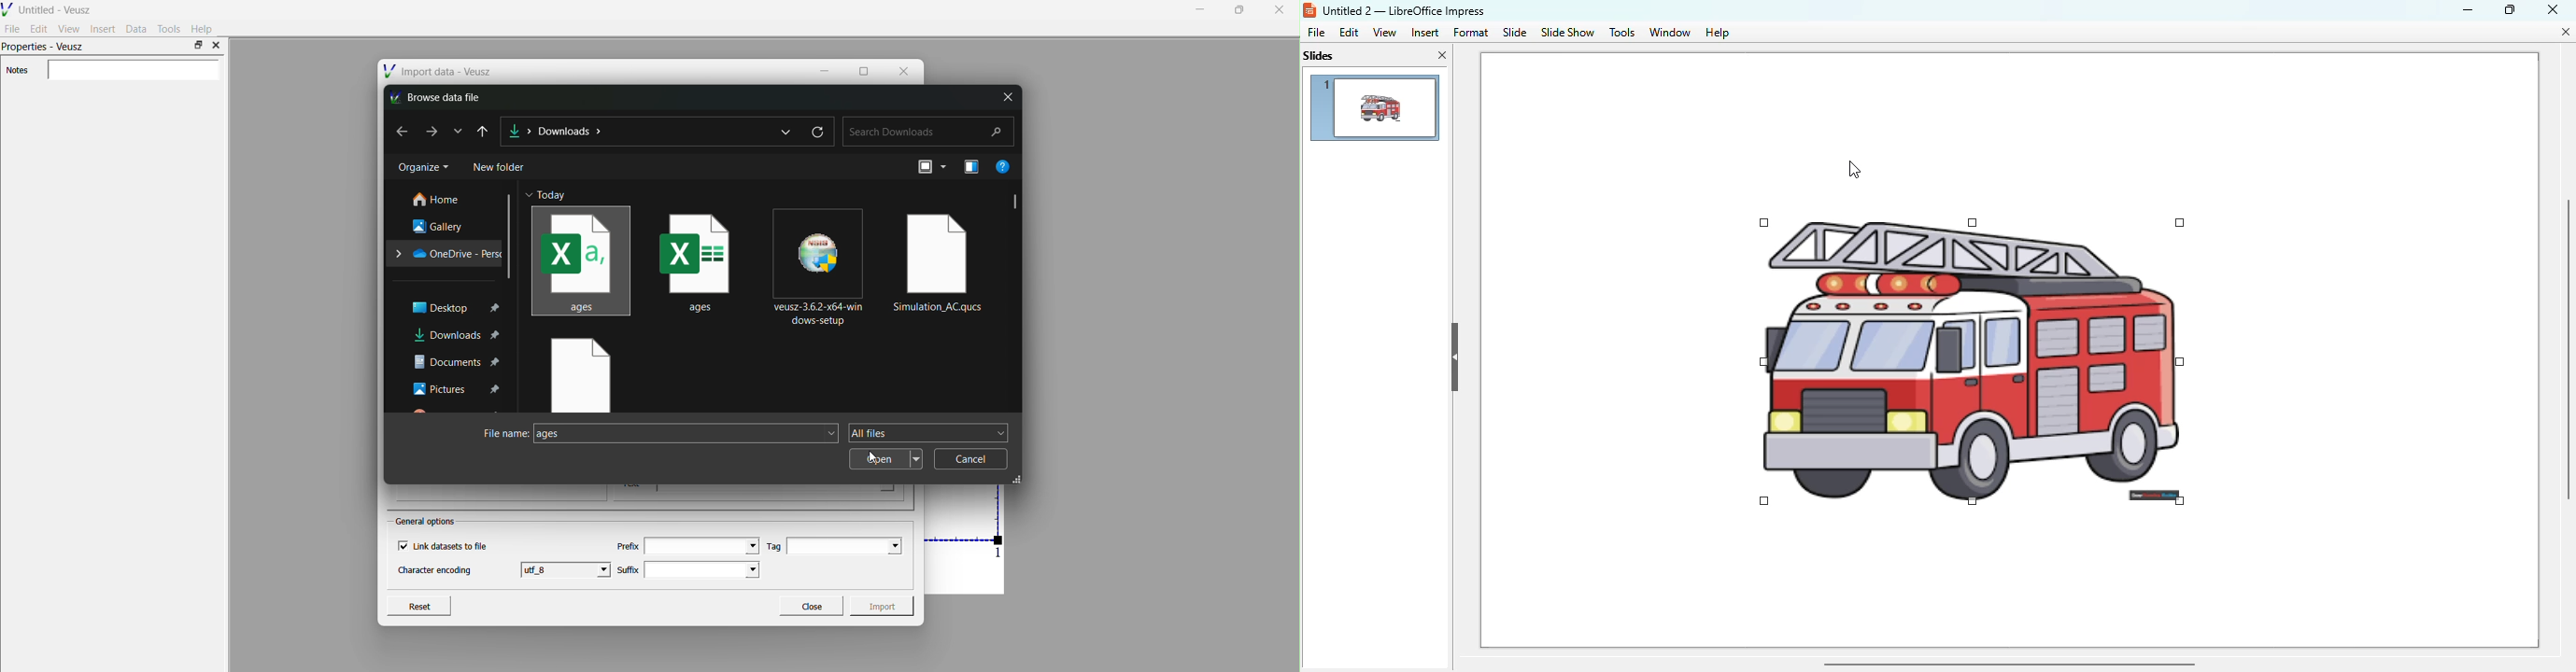 This screenshot has height=672, width=2576. I want to click on View, so click(68, 28).